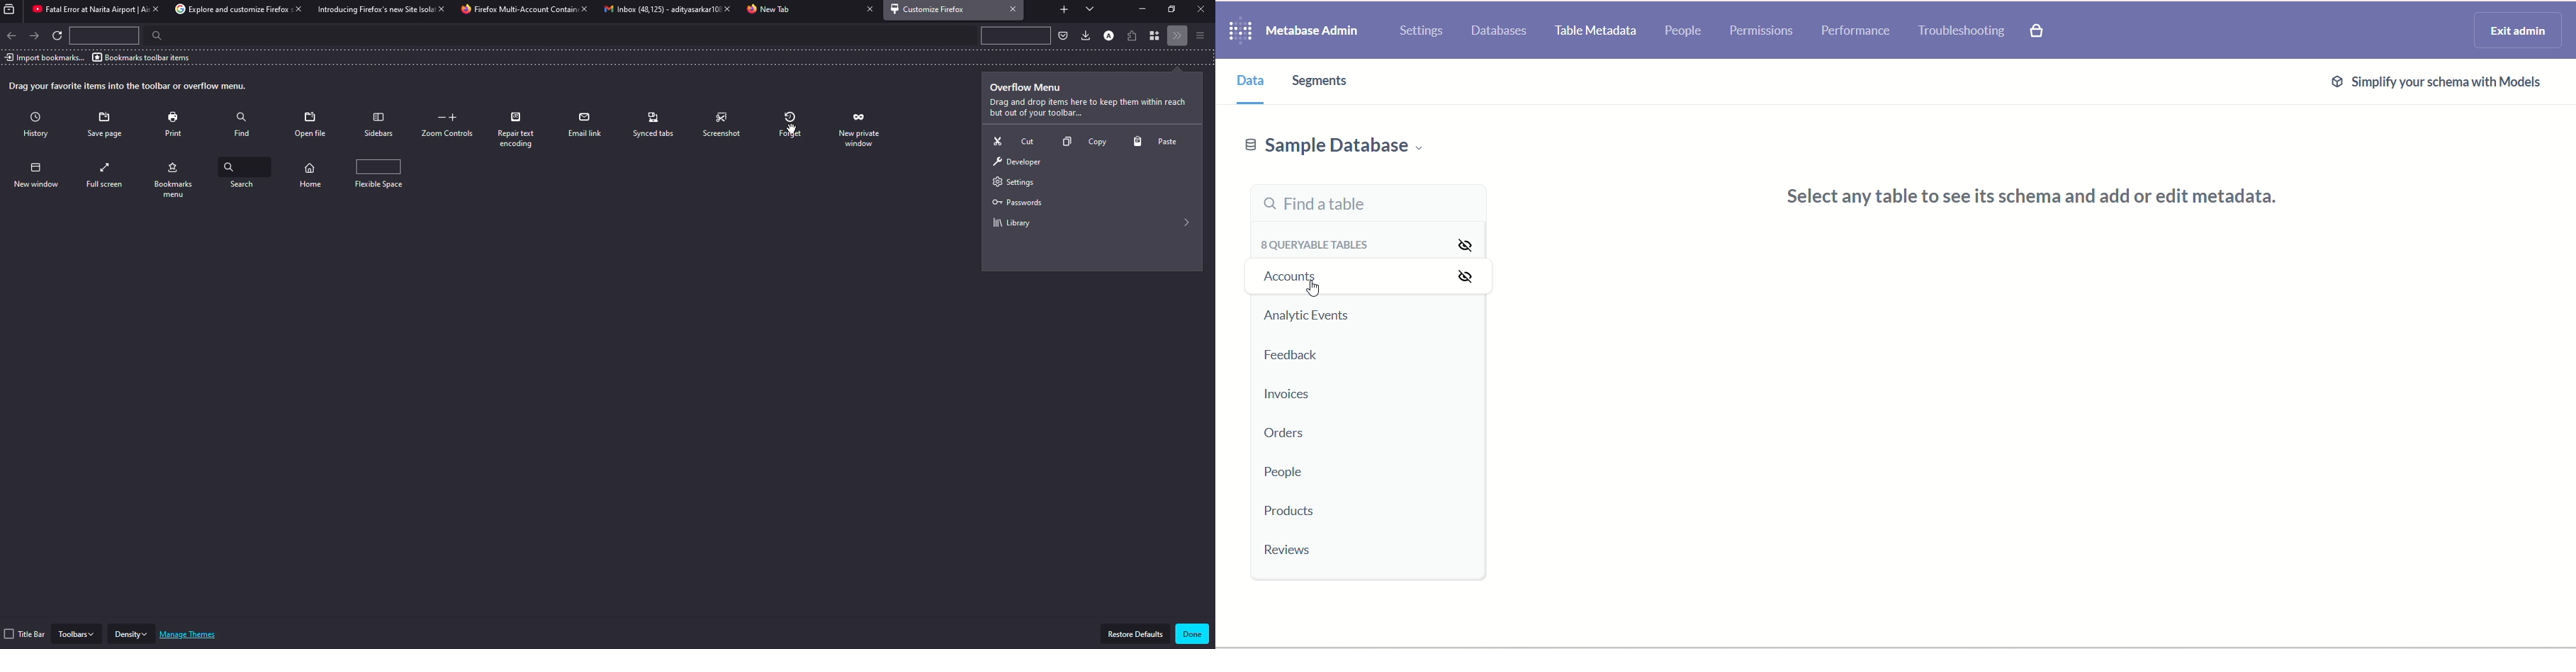 The height and width of the screenshot is (672, 2576). I want to click on segments, so click(1316, 82).